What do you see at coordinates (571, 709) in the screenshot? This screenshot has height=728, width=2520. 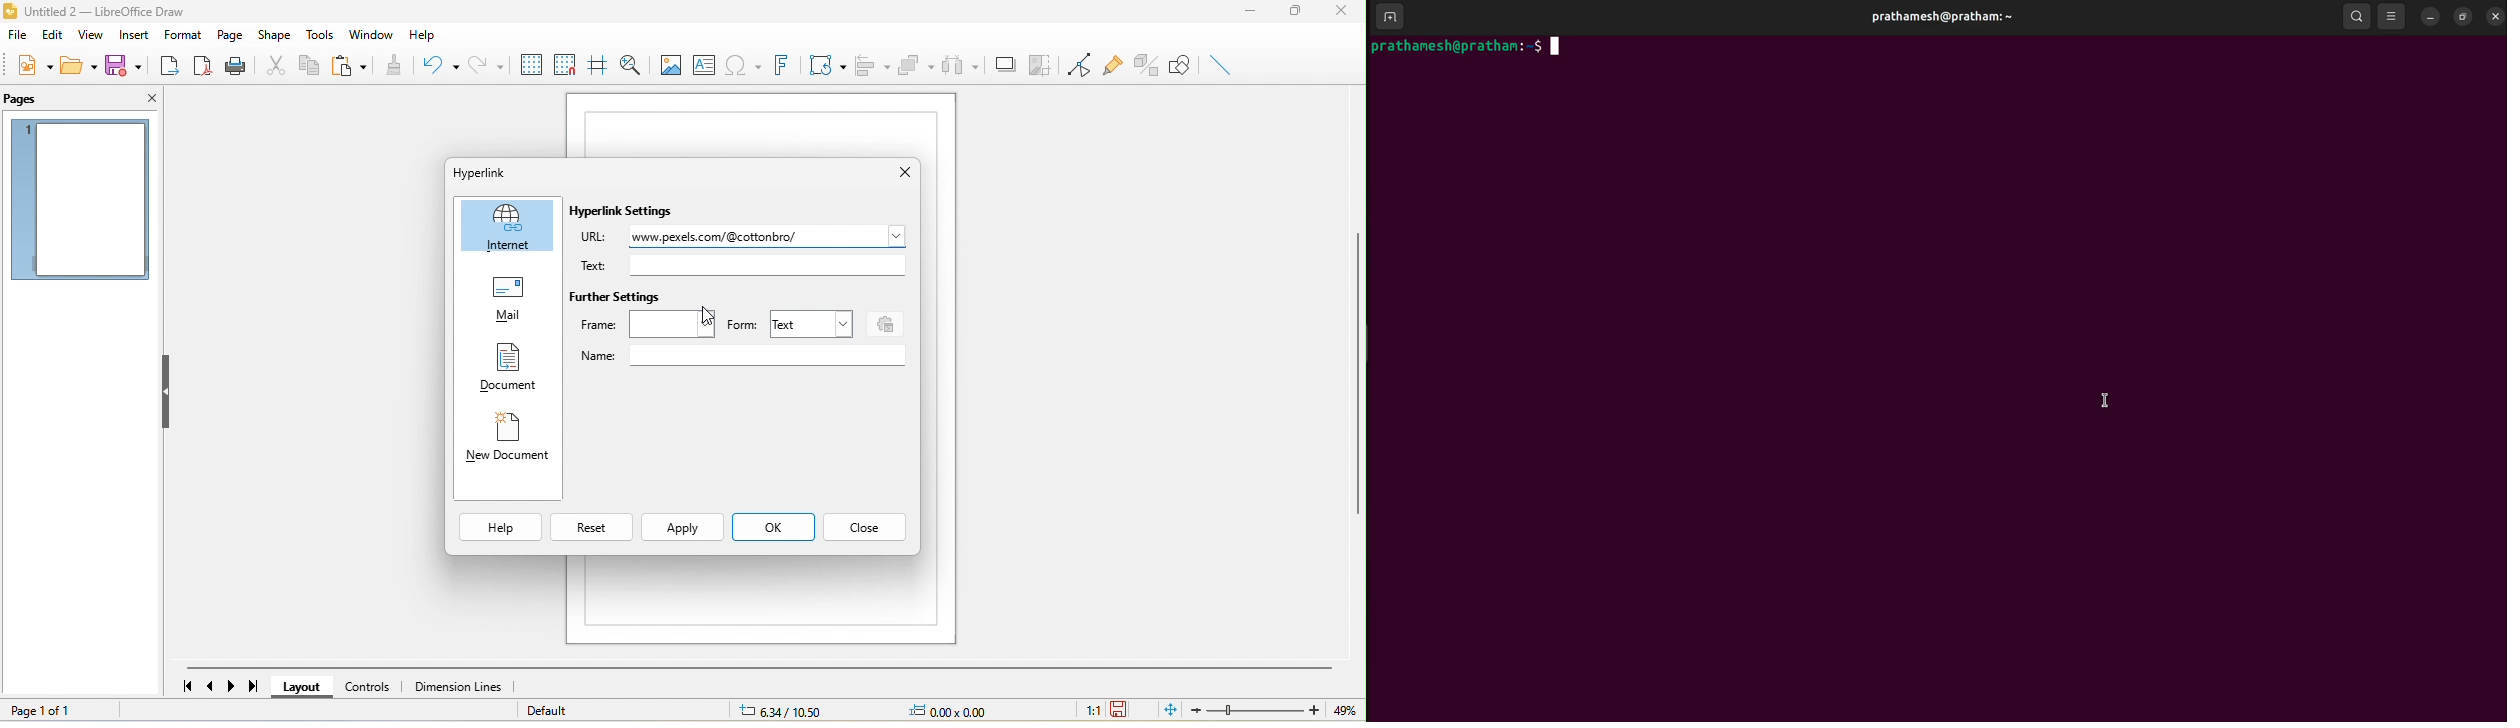 I see `default` at bounding box center [571, 709].